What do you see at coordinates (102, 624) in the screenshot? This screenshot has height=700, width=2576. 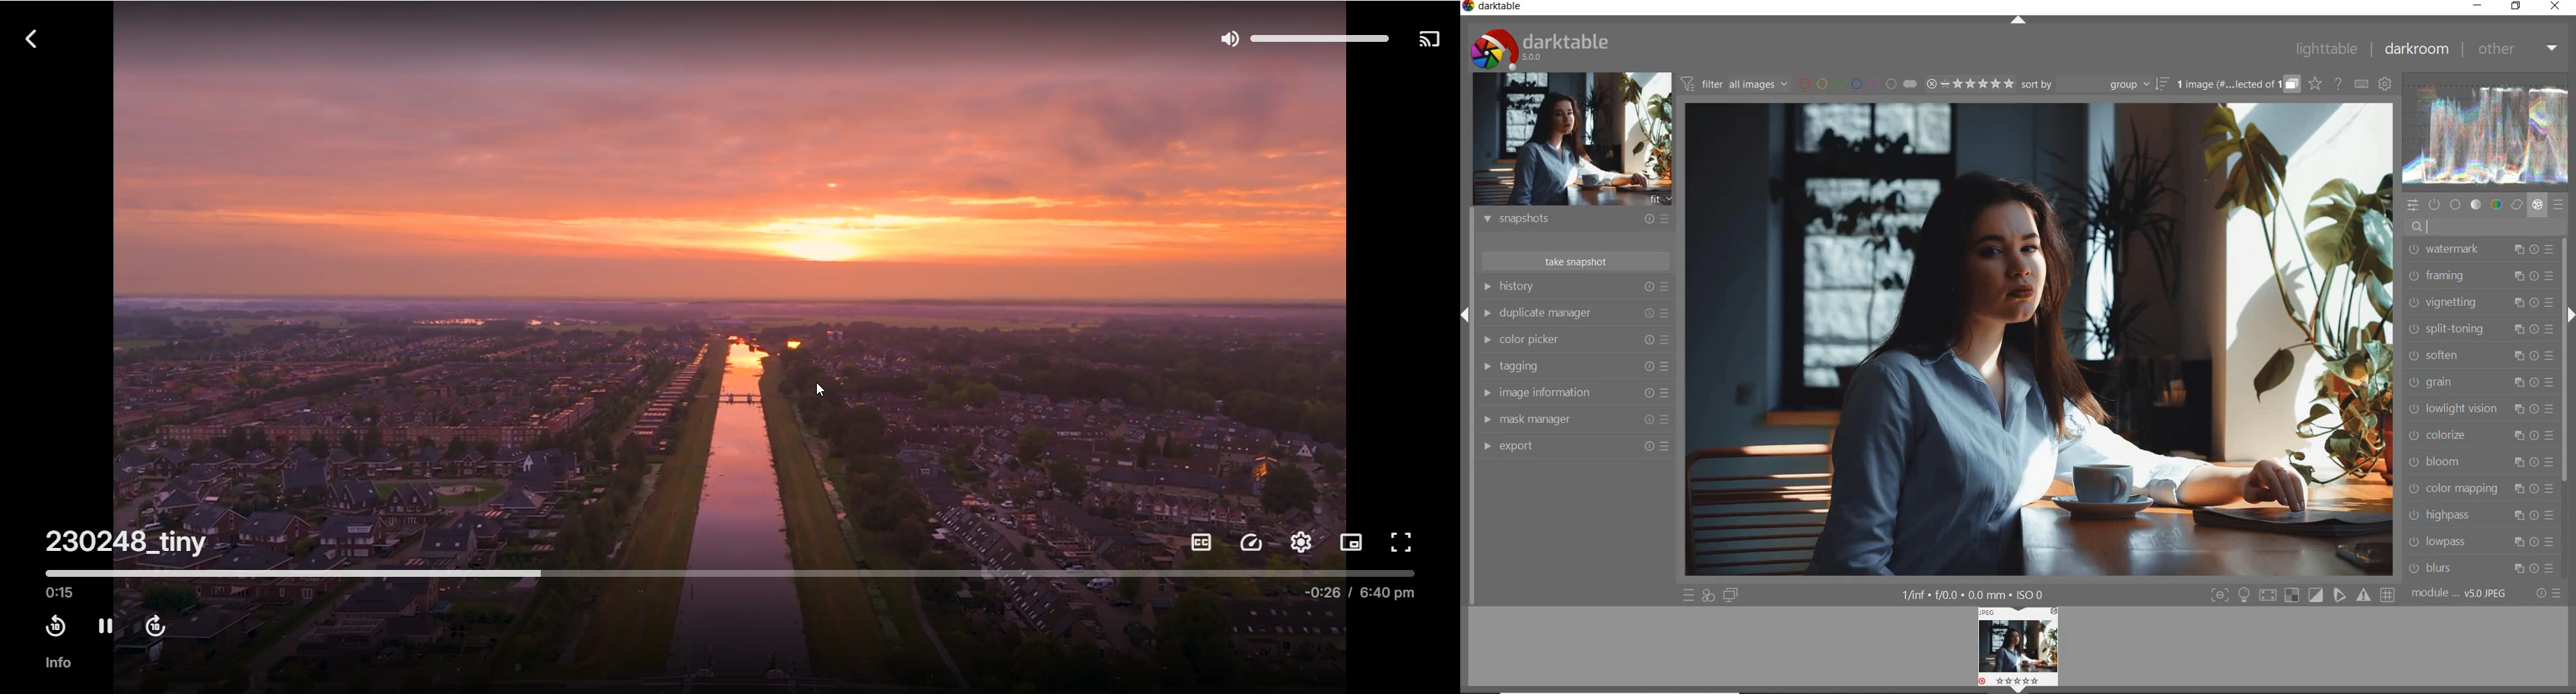 I see `pause` at bounding box center [102, 624].